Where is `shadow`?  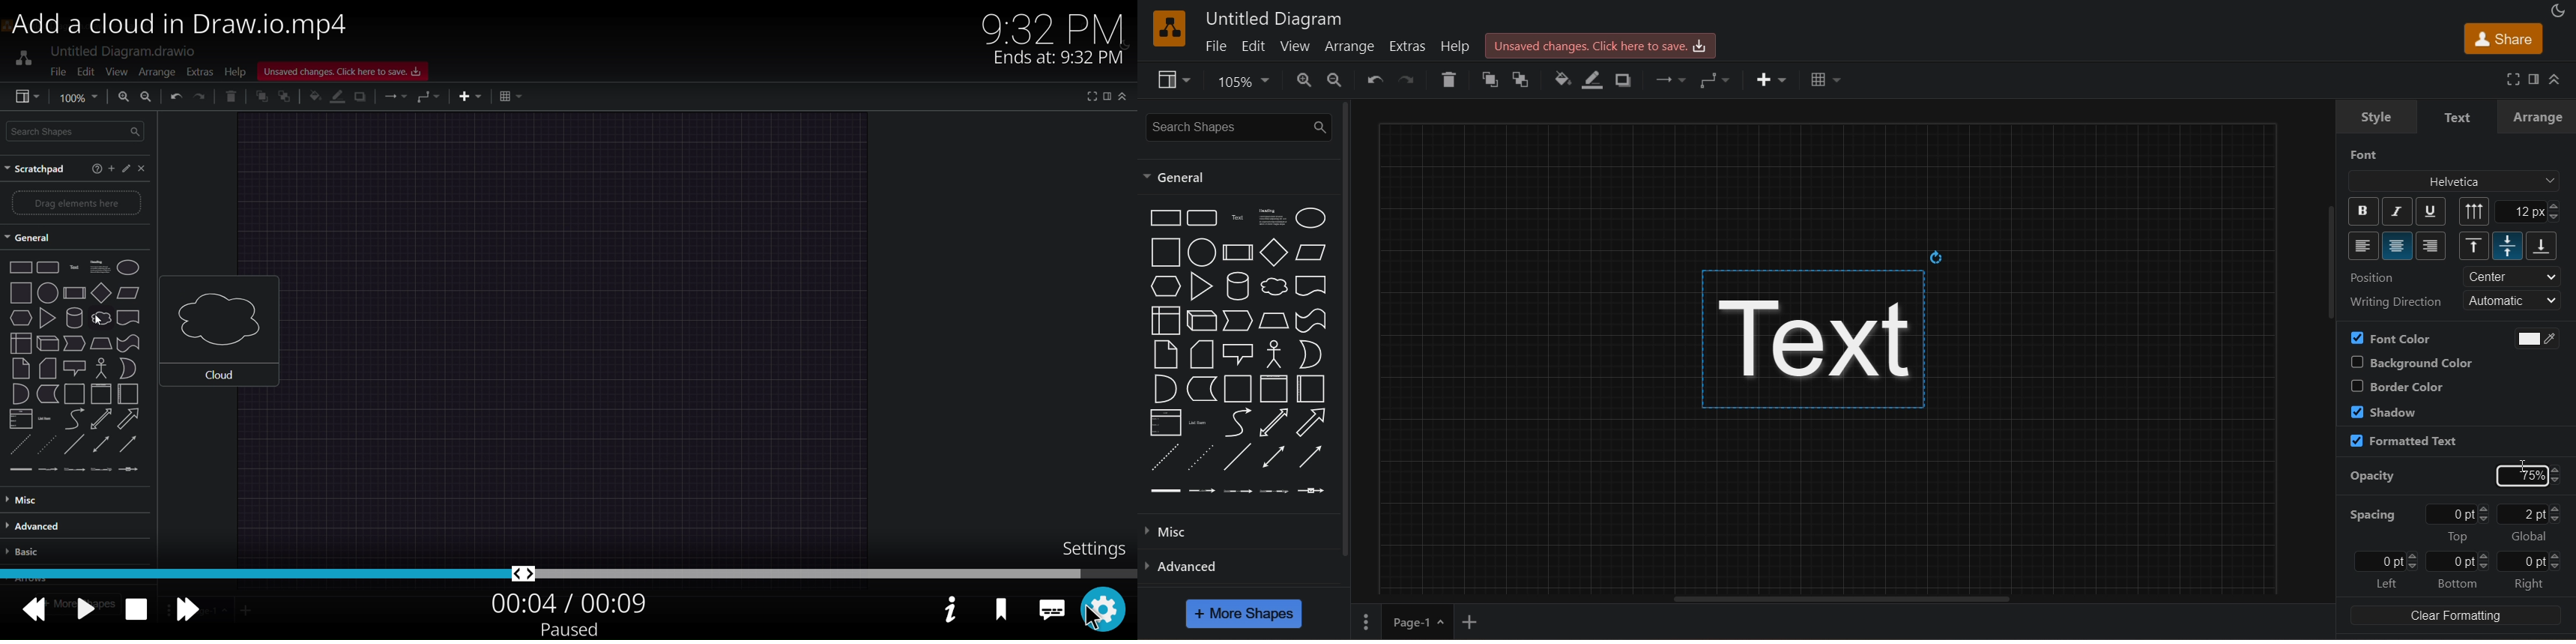 shadow is located at coordinates (1625, 79).